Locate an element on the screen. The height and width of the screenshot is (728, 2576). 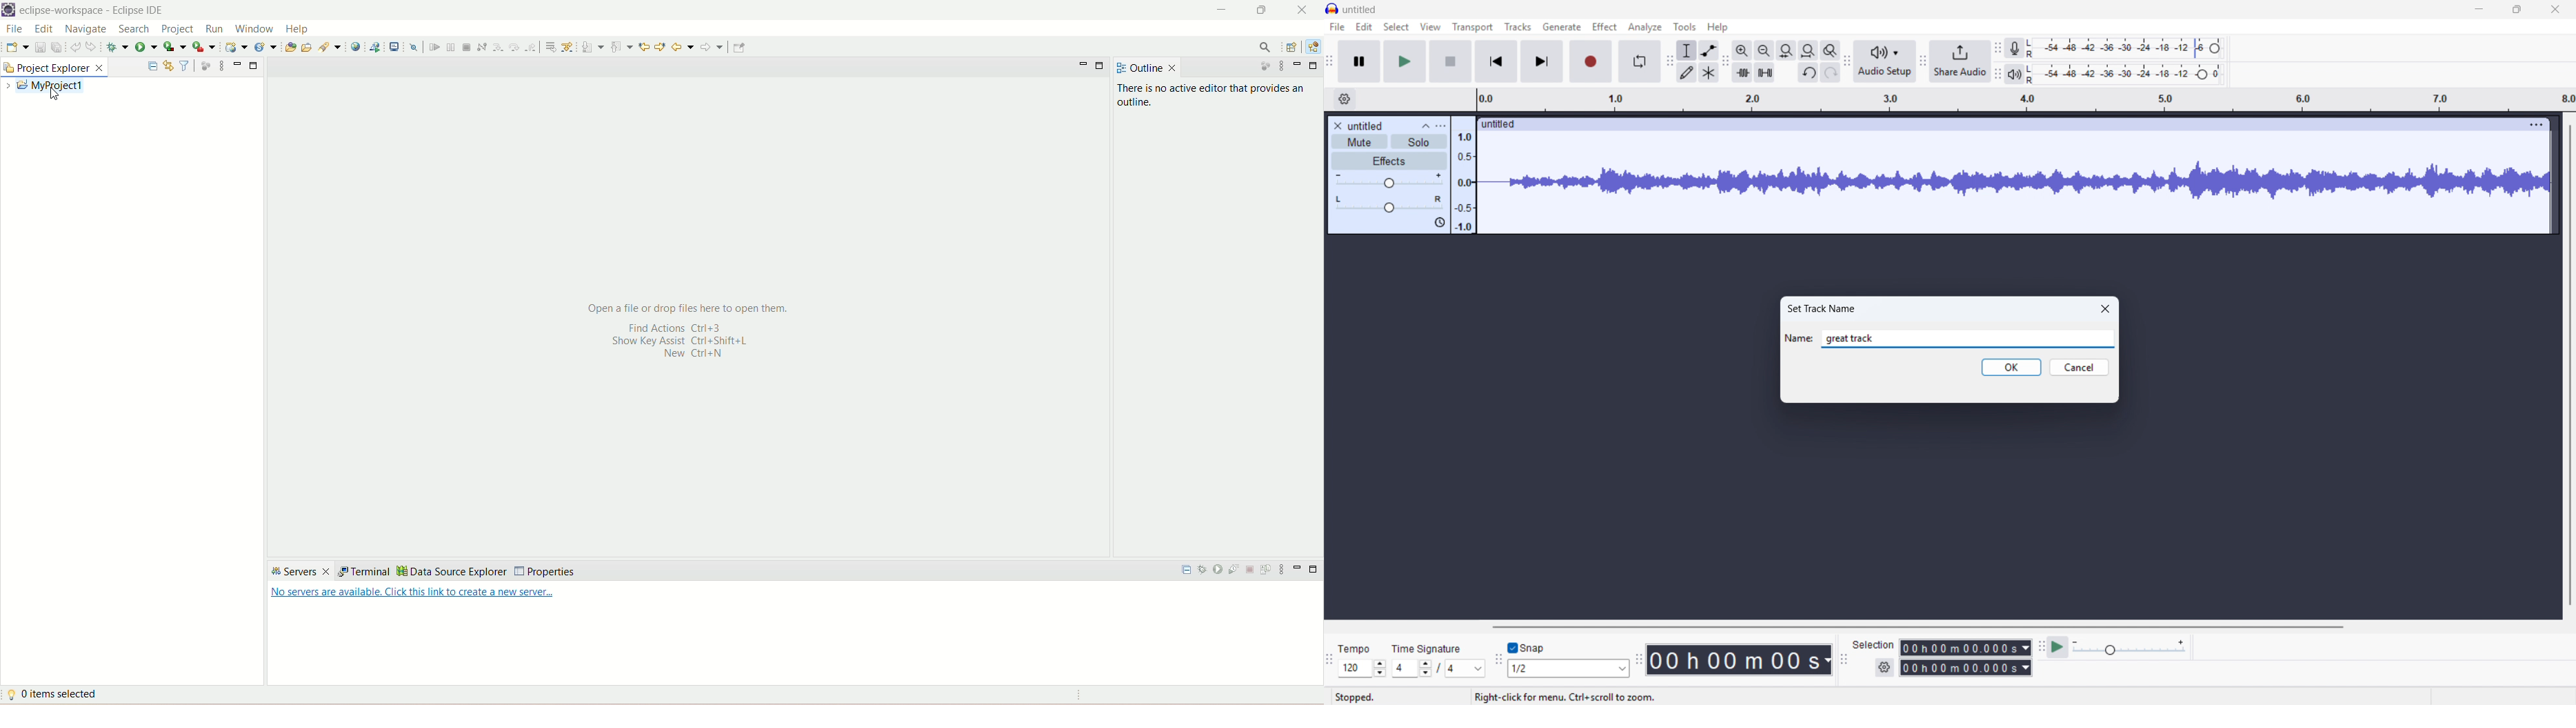
New track name typed  is located at coordinates (1856, 339).